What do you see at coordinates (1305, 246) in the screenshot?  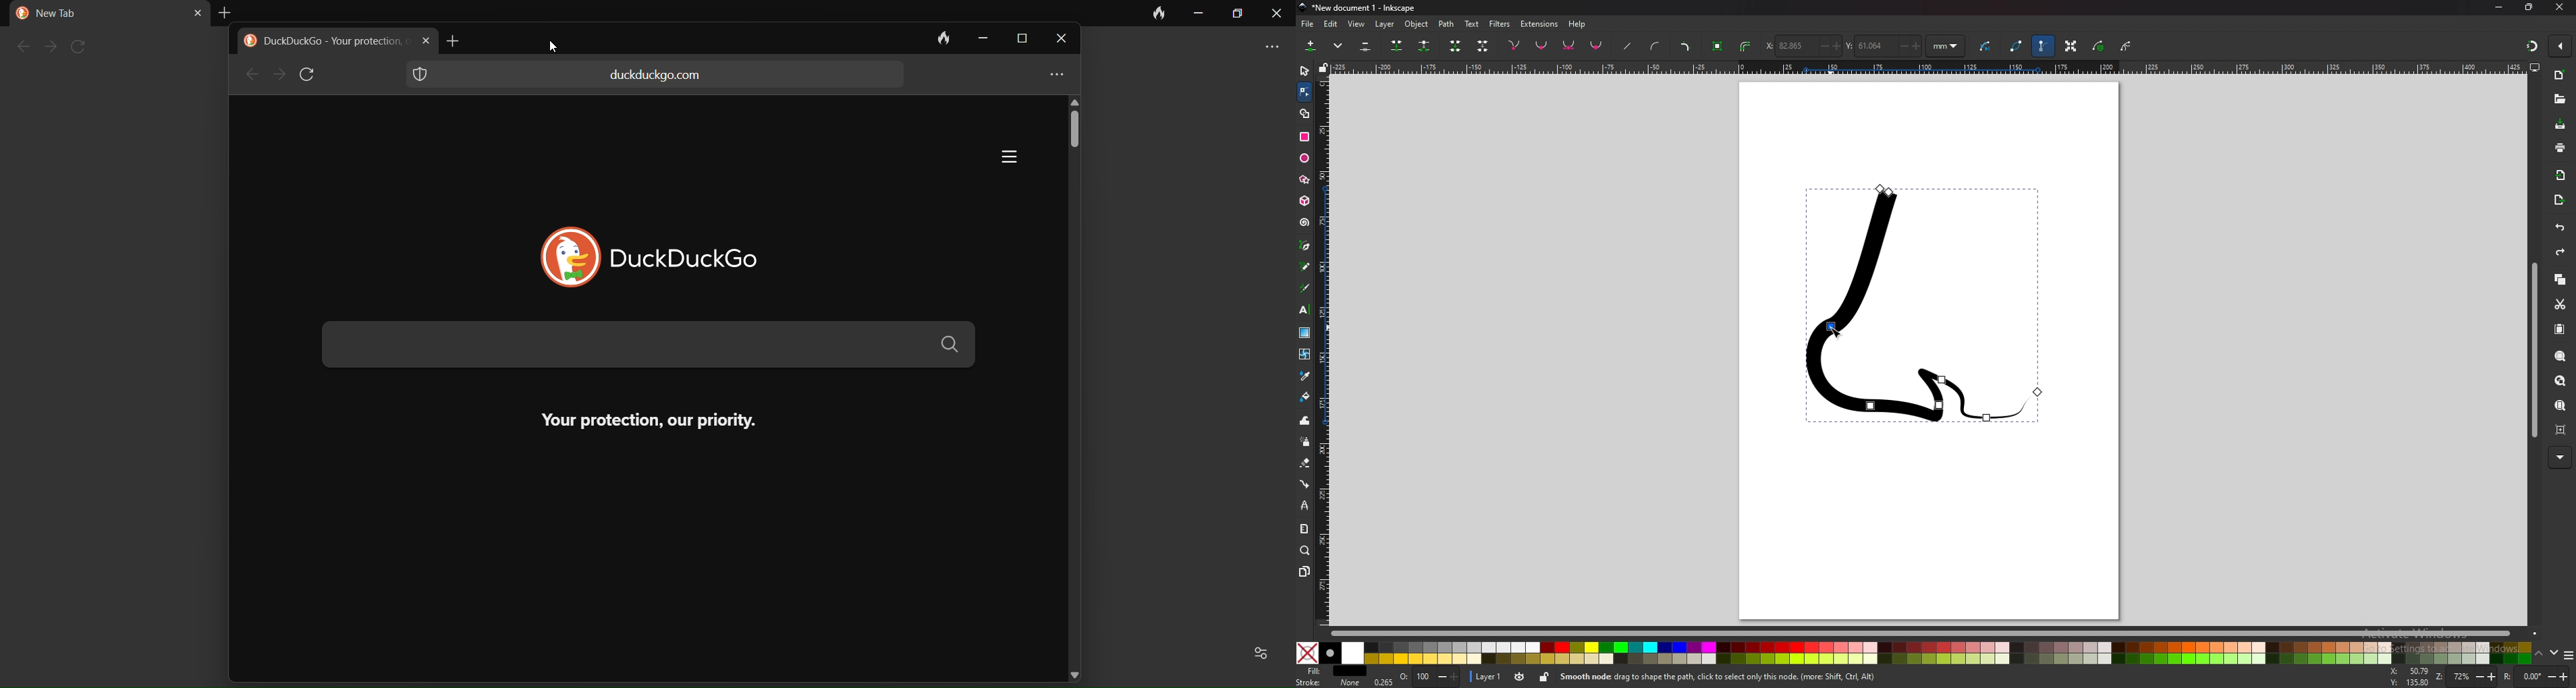 I see `pen` at bounding box center [1305, 246].